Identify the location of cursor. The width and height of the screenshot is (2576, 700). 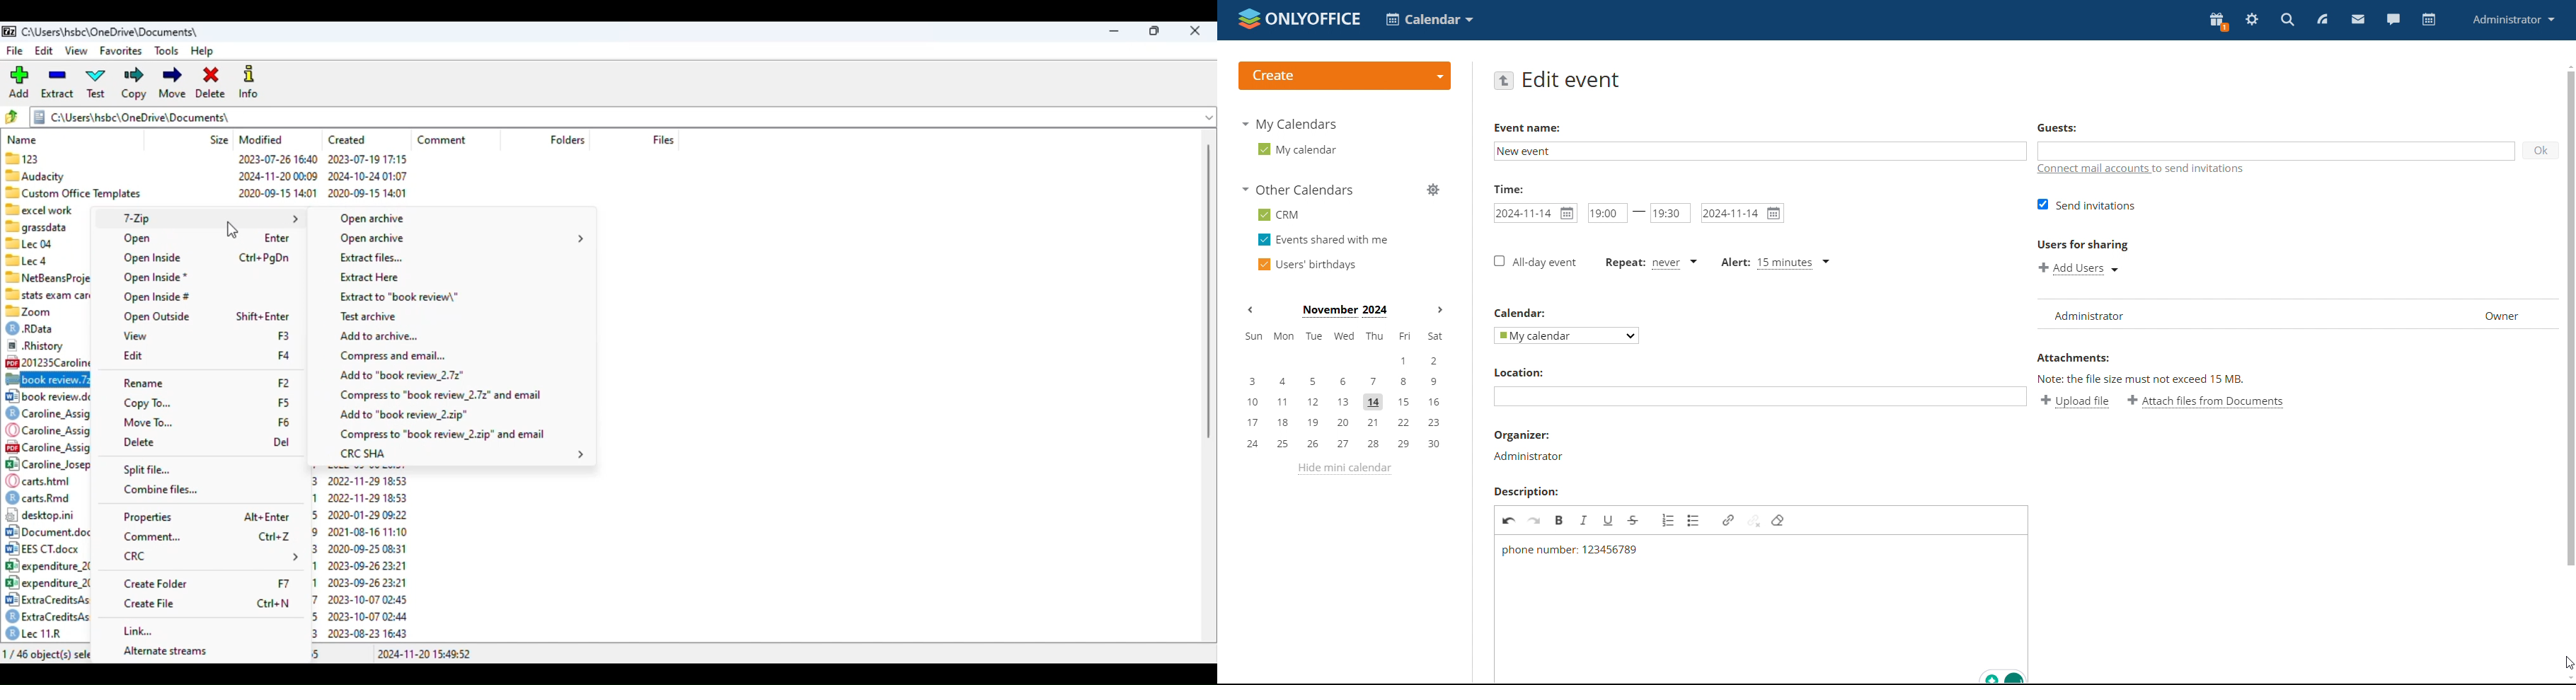
(2555, 657).